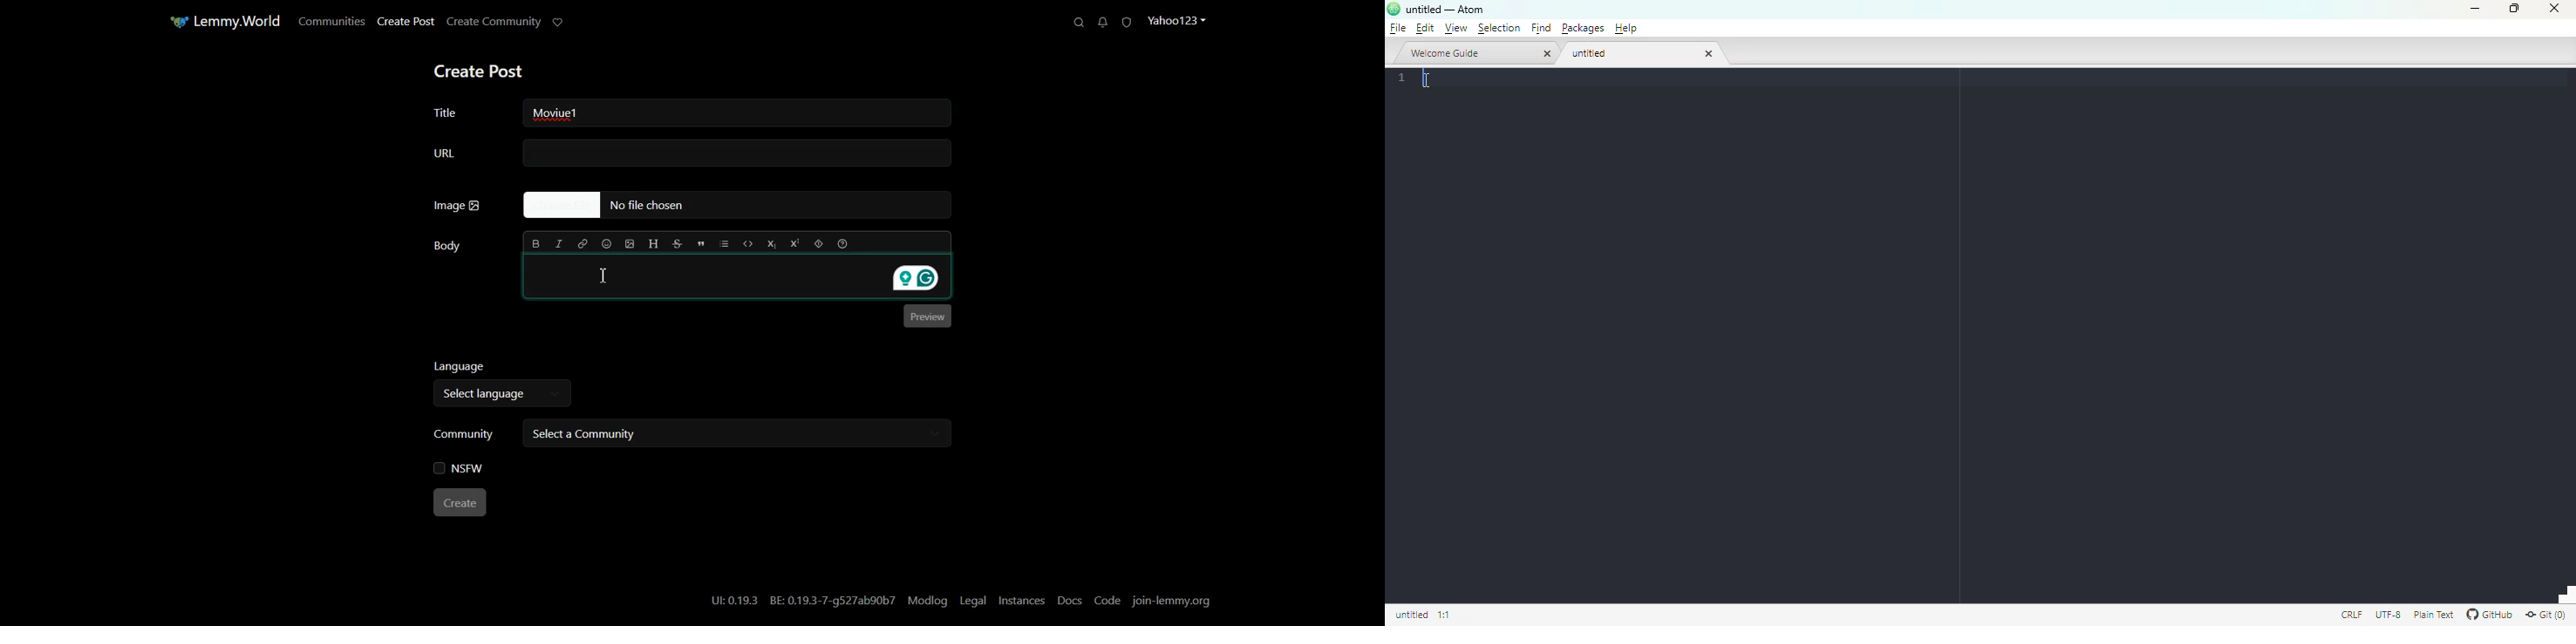 The image size is (2576, 644). What do you see at coordinates (1109, 600) in the screenshot?
I see `Code` at bounding box center [1109, 600].